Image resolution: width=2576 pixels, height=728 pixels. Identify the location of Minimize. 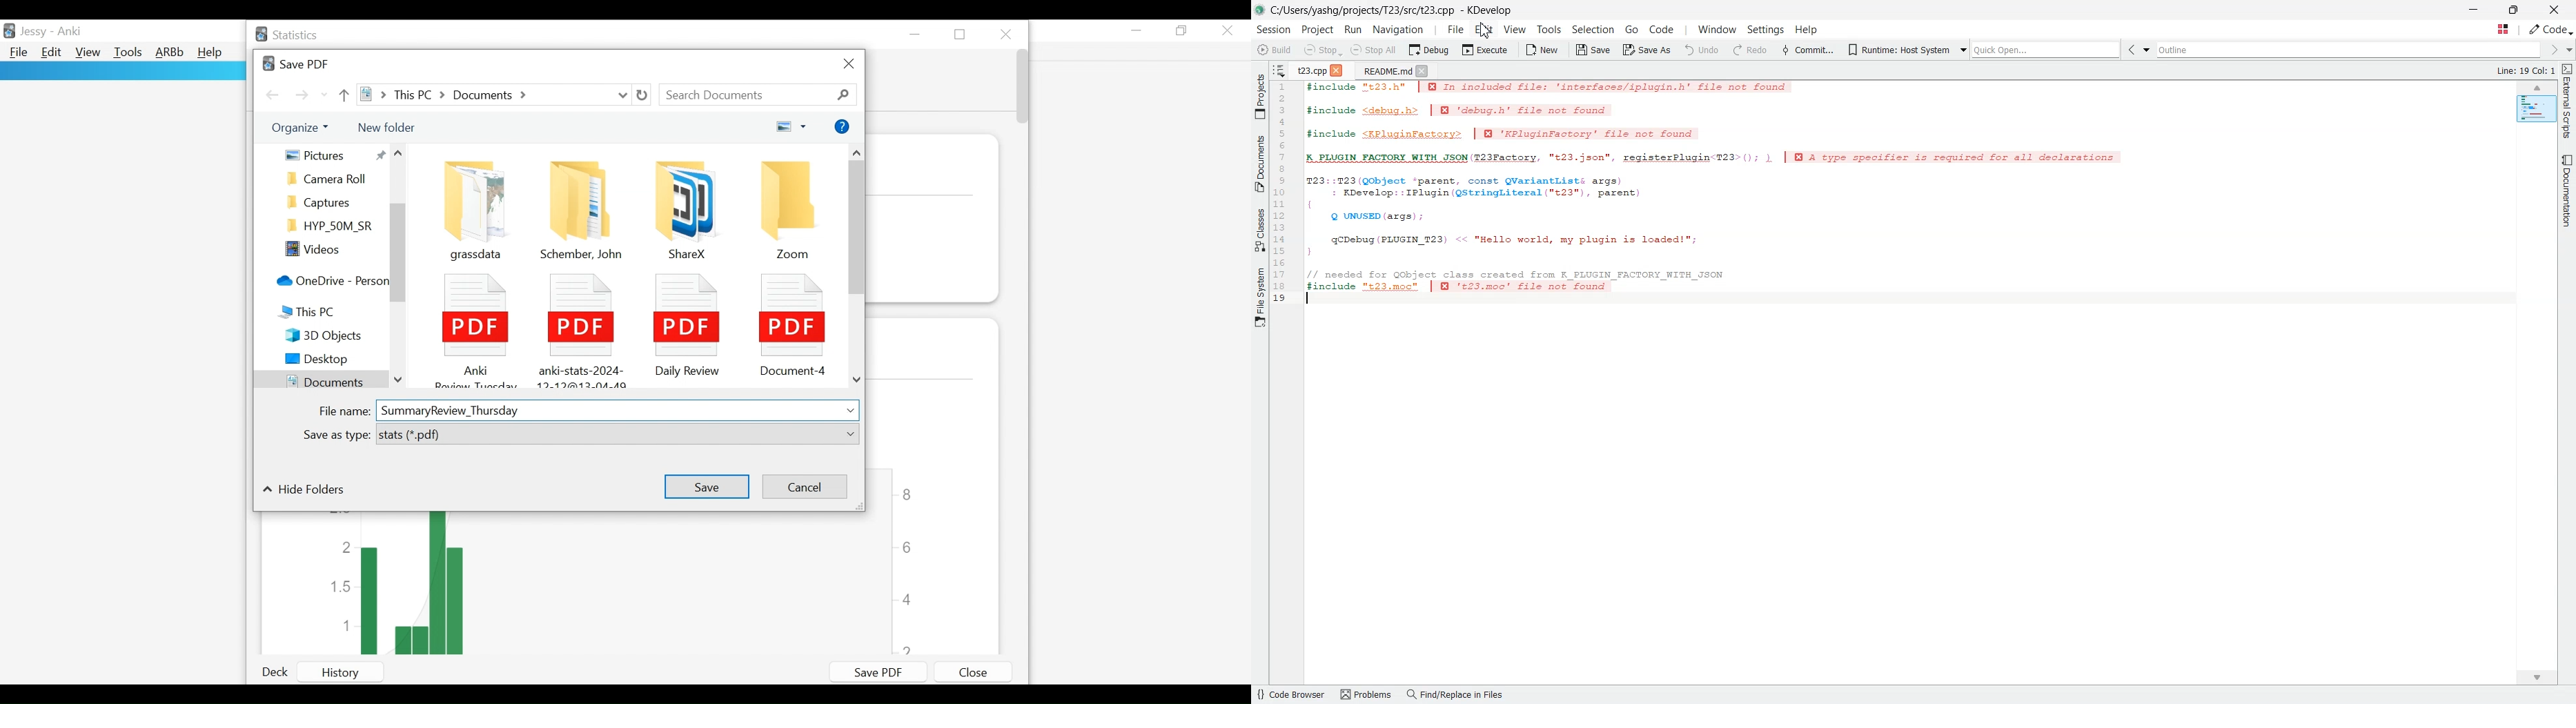
(918, 34).